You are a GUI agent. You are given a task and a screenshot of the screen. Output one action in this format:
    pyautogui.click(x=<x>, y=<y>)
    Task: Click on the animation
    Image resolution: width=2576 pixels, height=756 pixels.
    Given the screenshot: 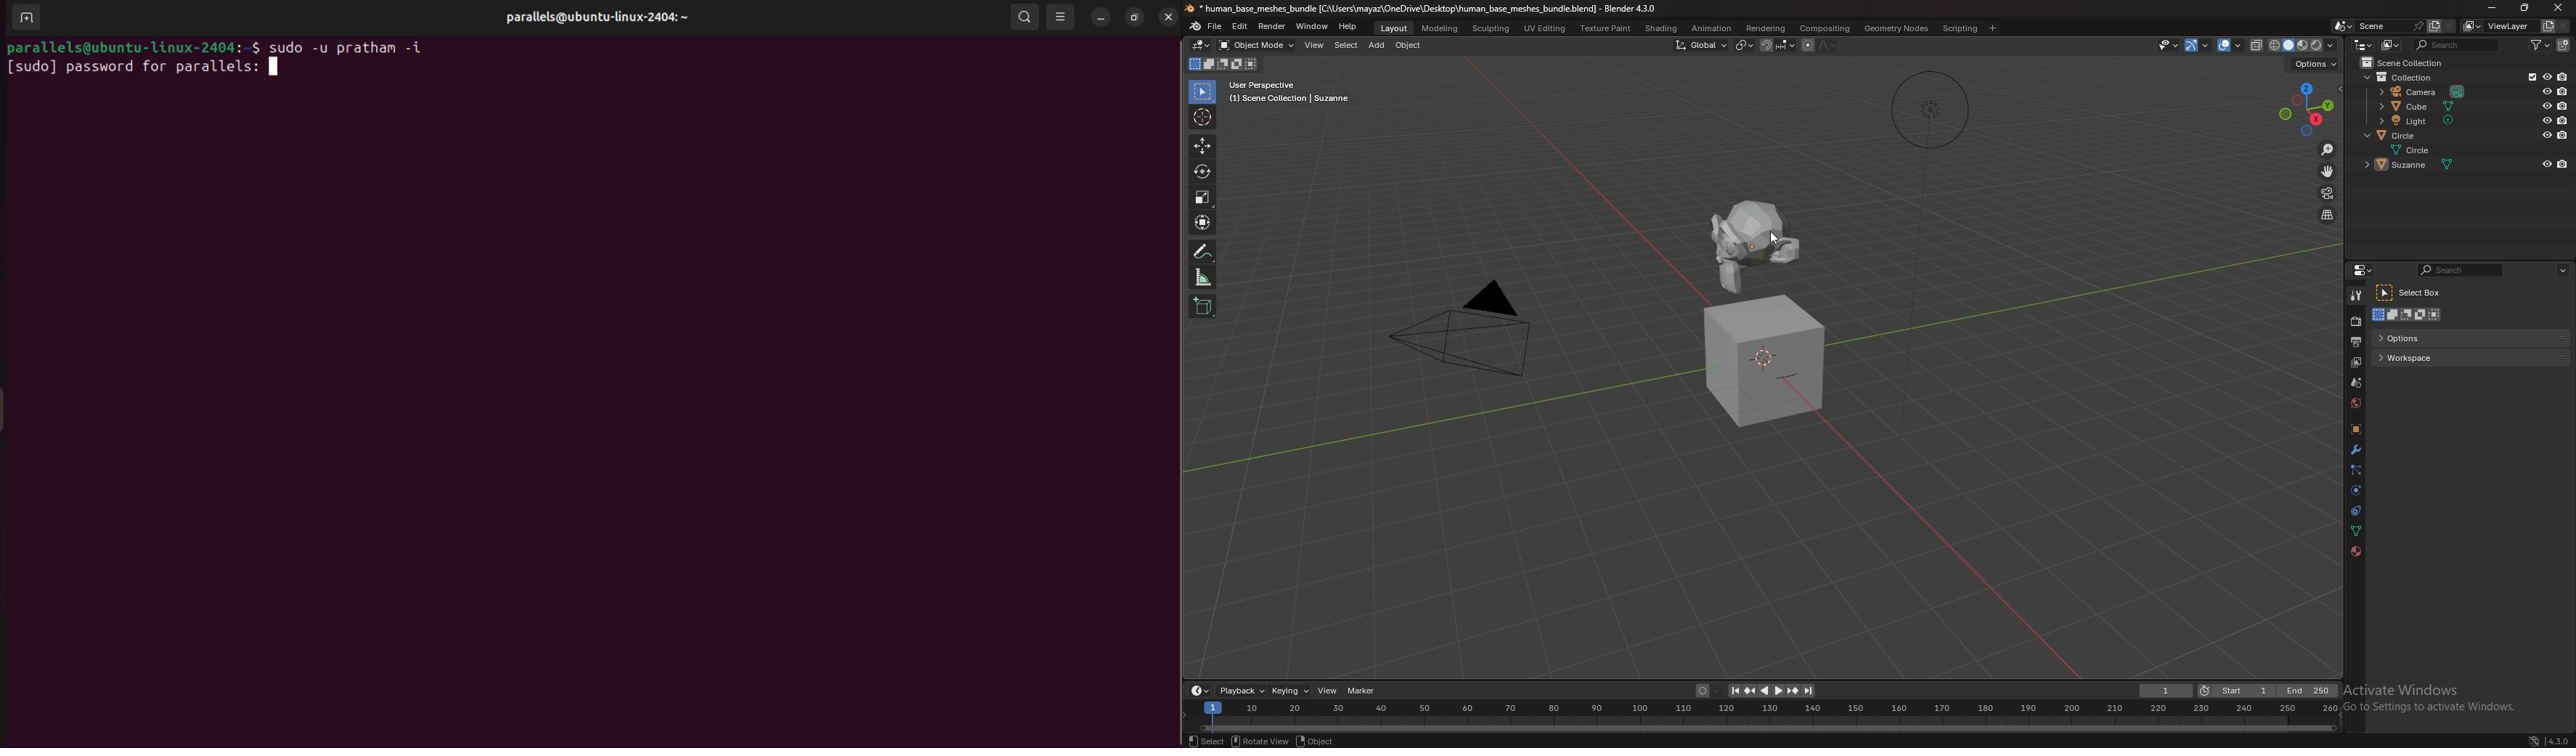 What is the action you would take?
    pyautogui.click(x=1712, y=28)
    